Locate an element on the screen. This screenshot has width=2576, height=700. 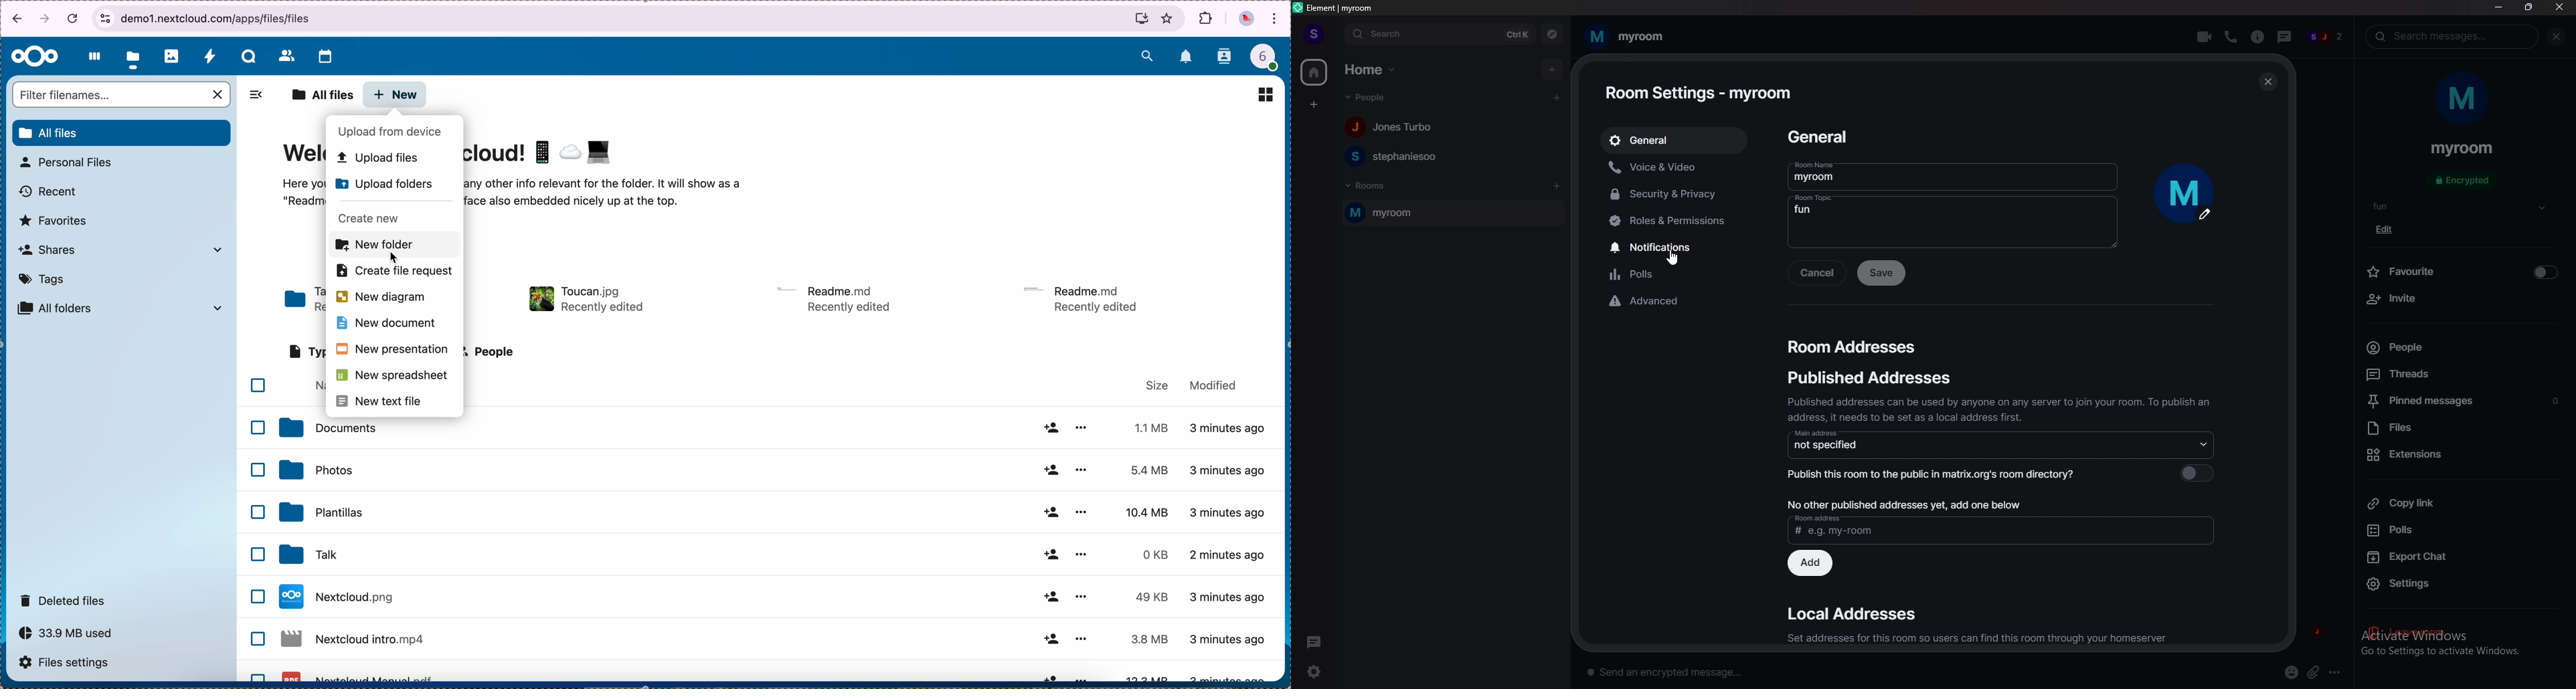
install Nextcloud is located at coordinates (1142, 21).